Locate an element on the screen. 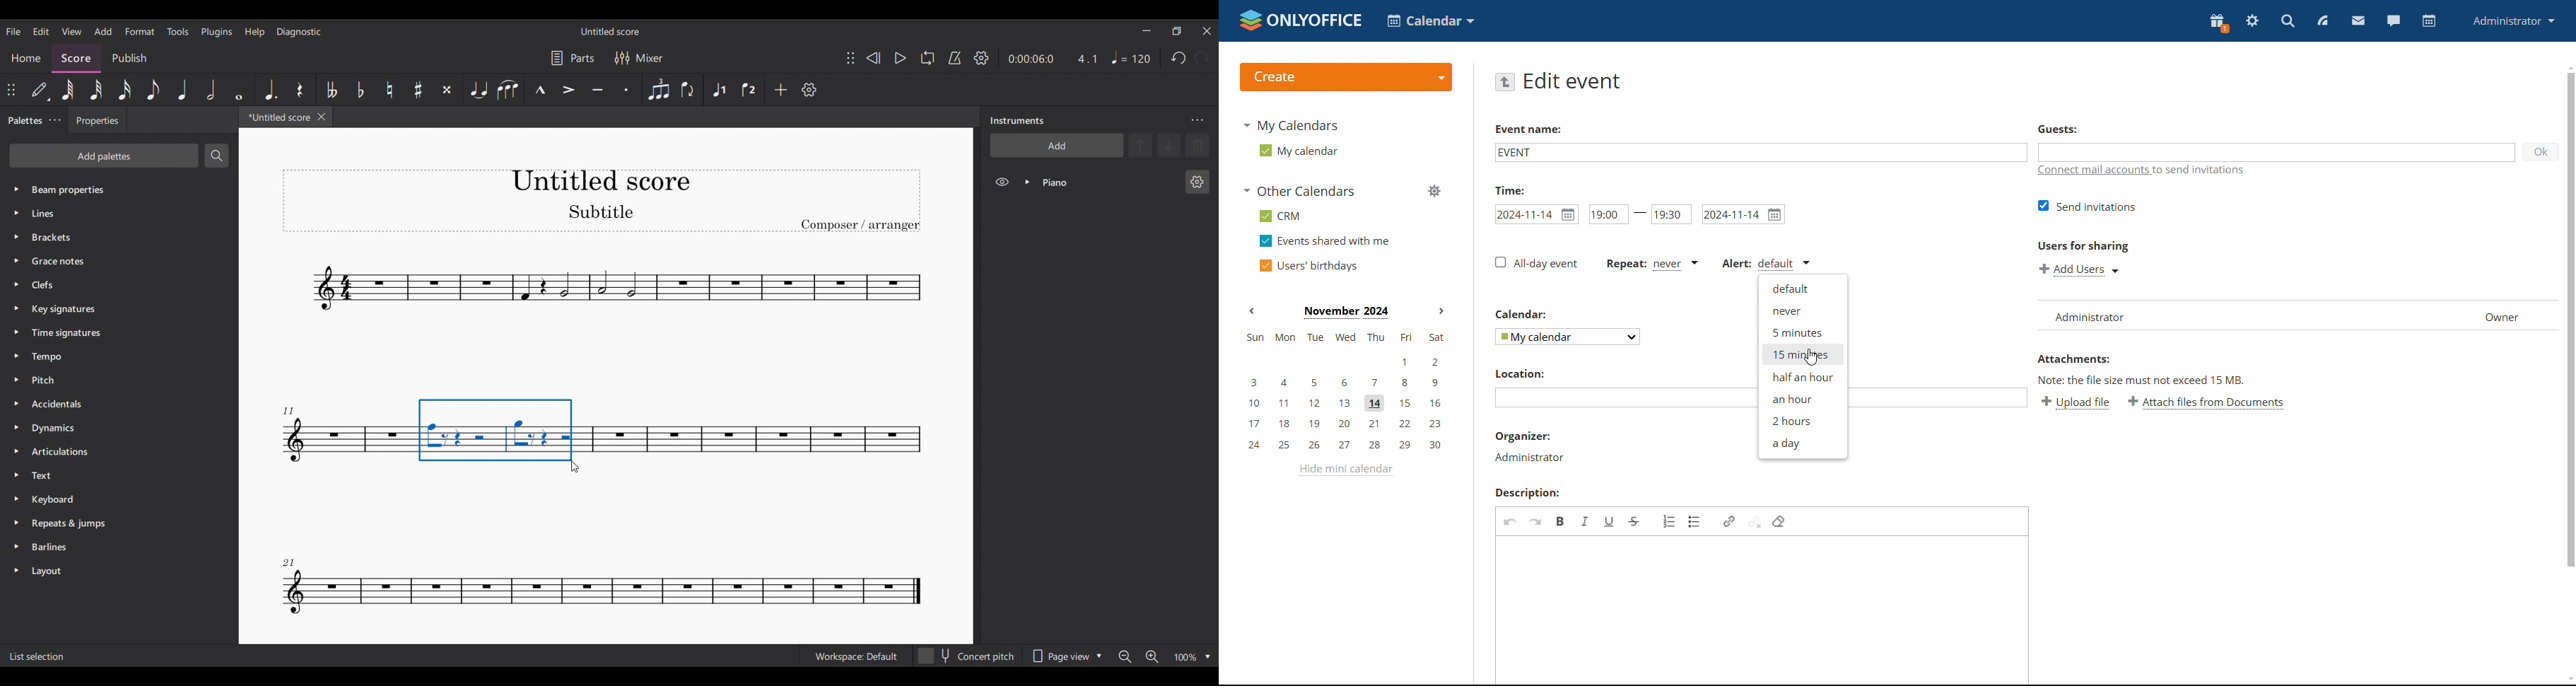  64th note is located at coordinates (68, 90).